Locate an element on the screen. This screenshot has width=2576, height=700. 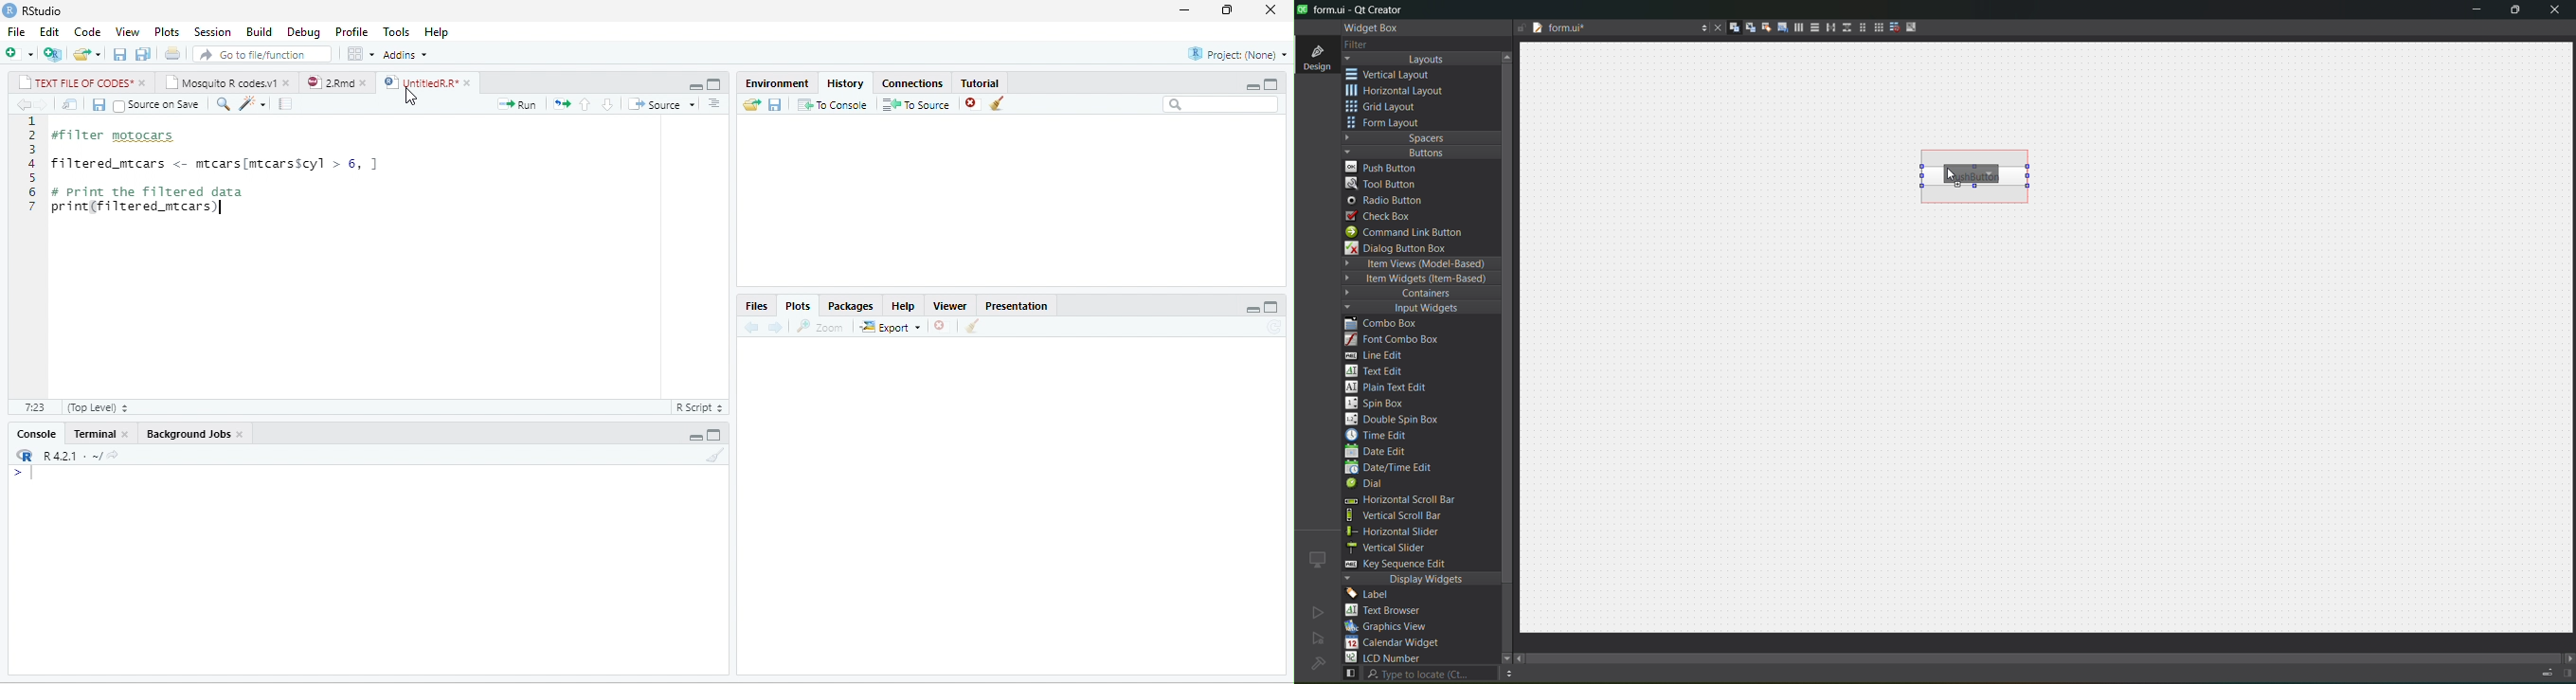
open file is located at coordinates (87, 55).